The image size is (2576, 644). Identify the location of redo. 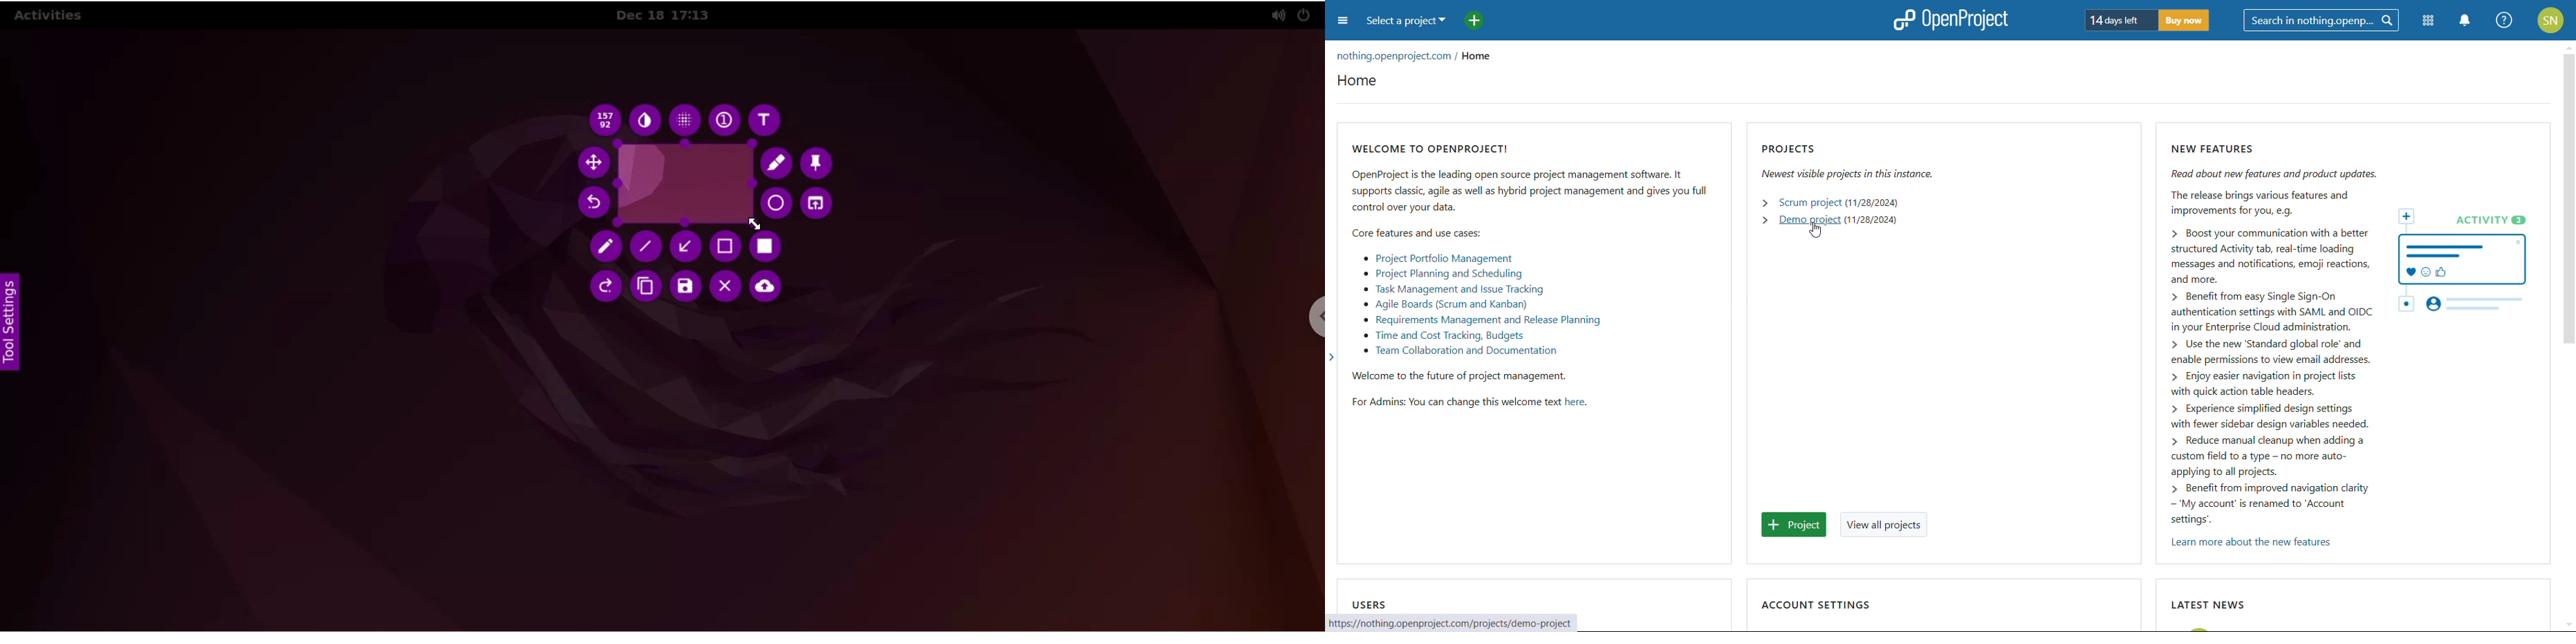
(595, 203).